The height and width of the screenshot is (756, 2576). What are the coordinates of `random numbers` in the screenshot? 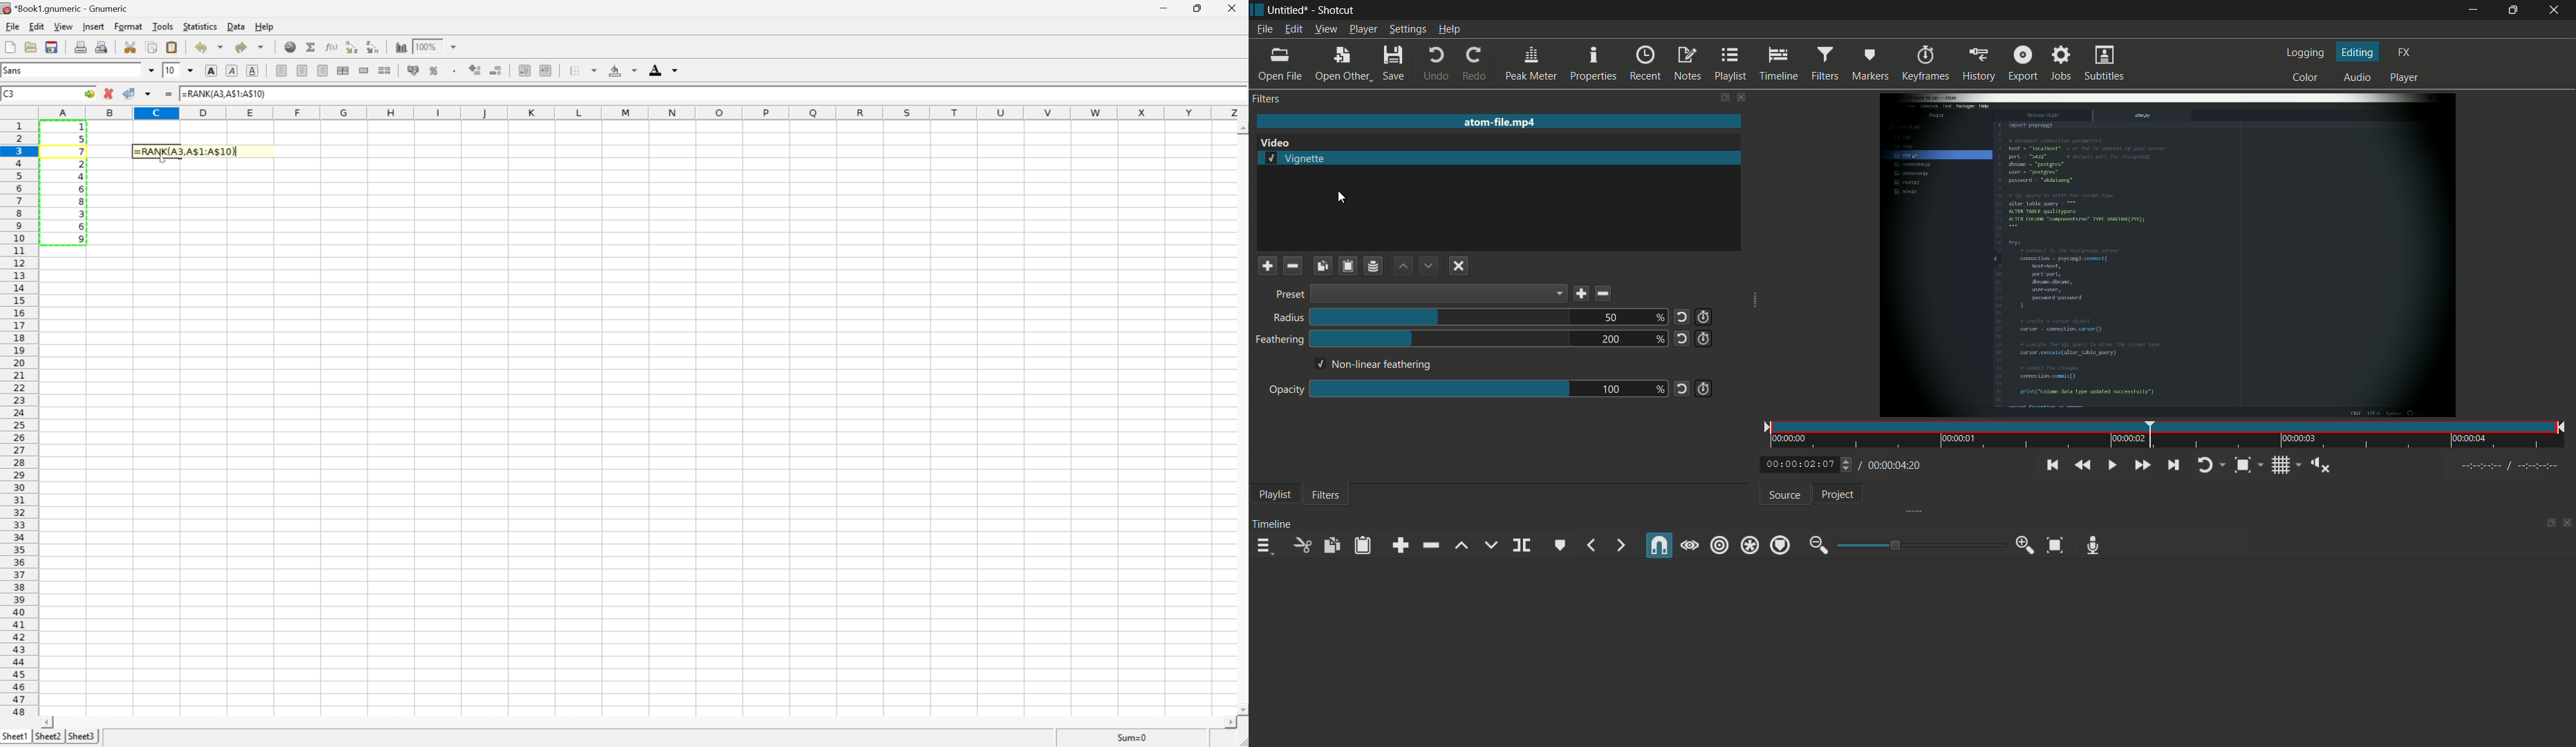 It's located at (81, 185).